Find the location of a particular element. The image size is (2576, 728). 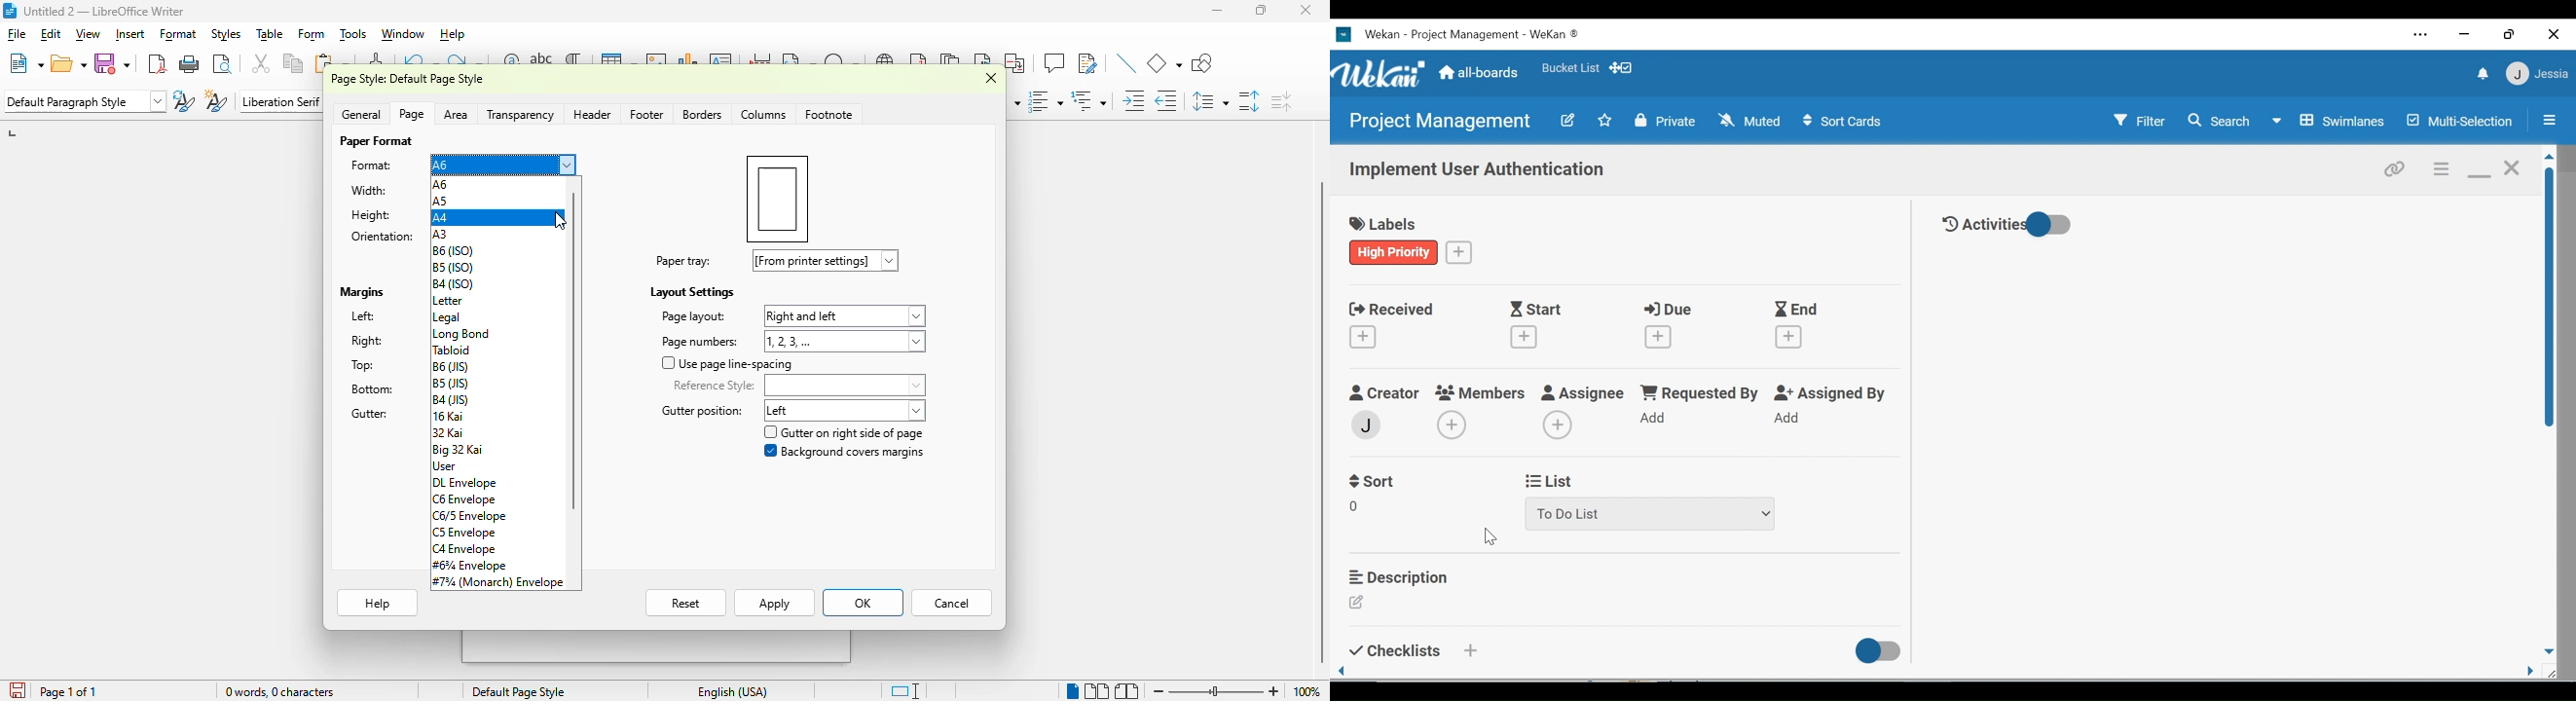

layout settings is located at coordinates (691, 292).